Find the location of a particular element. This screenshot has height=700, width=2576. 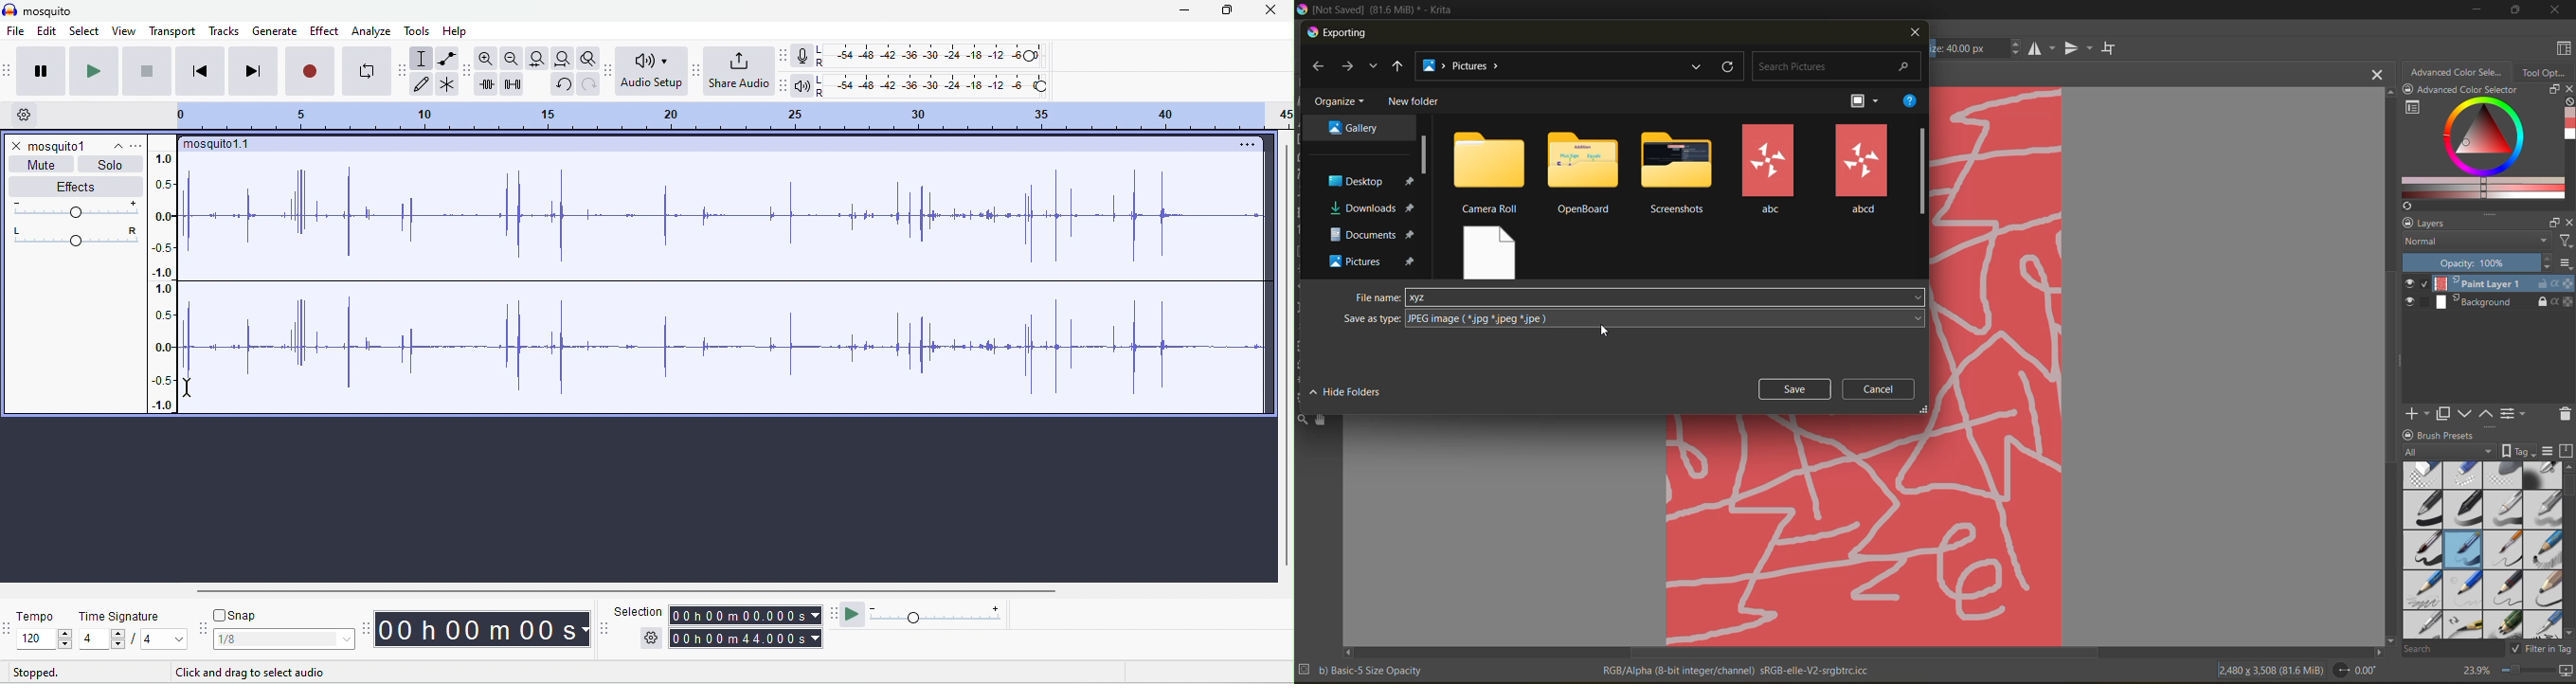

minimize is located at coordinates (1180, 10).